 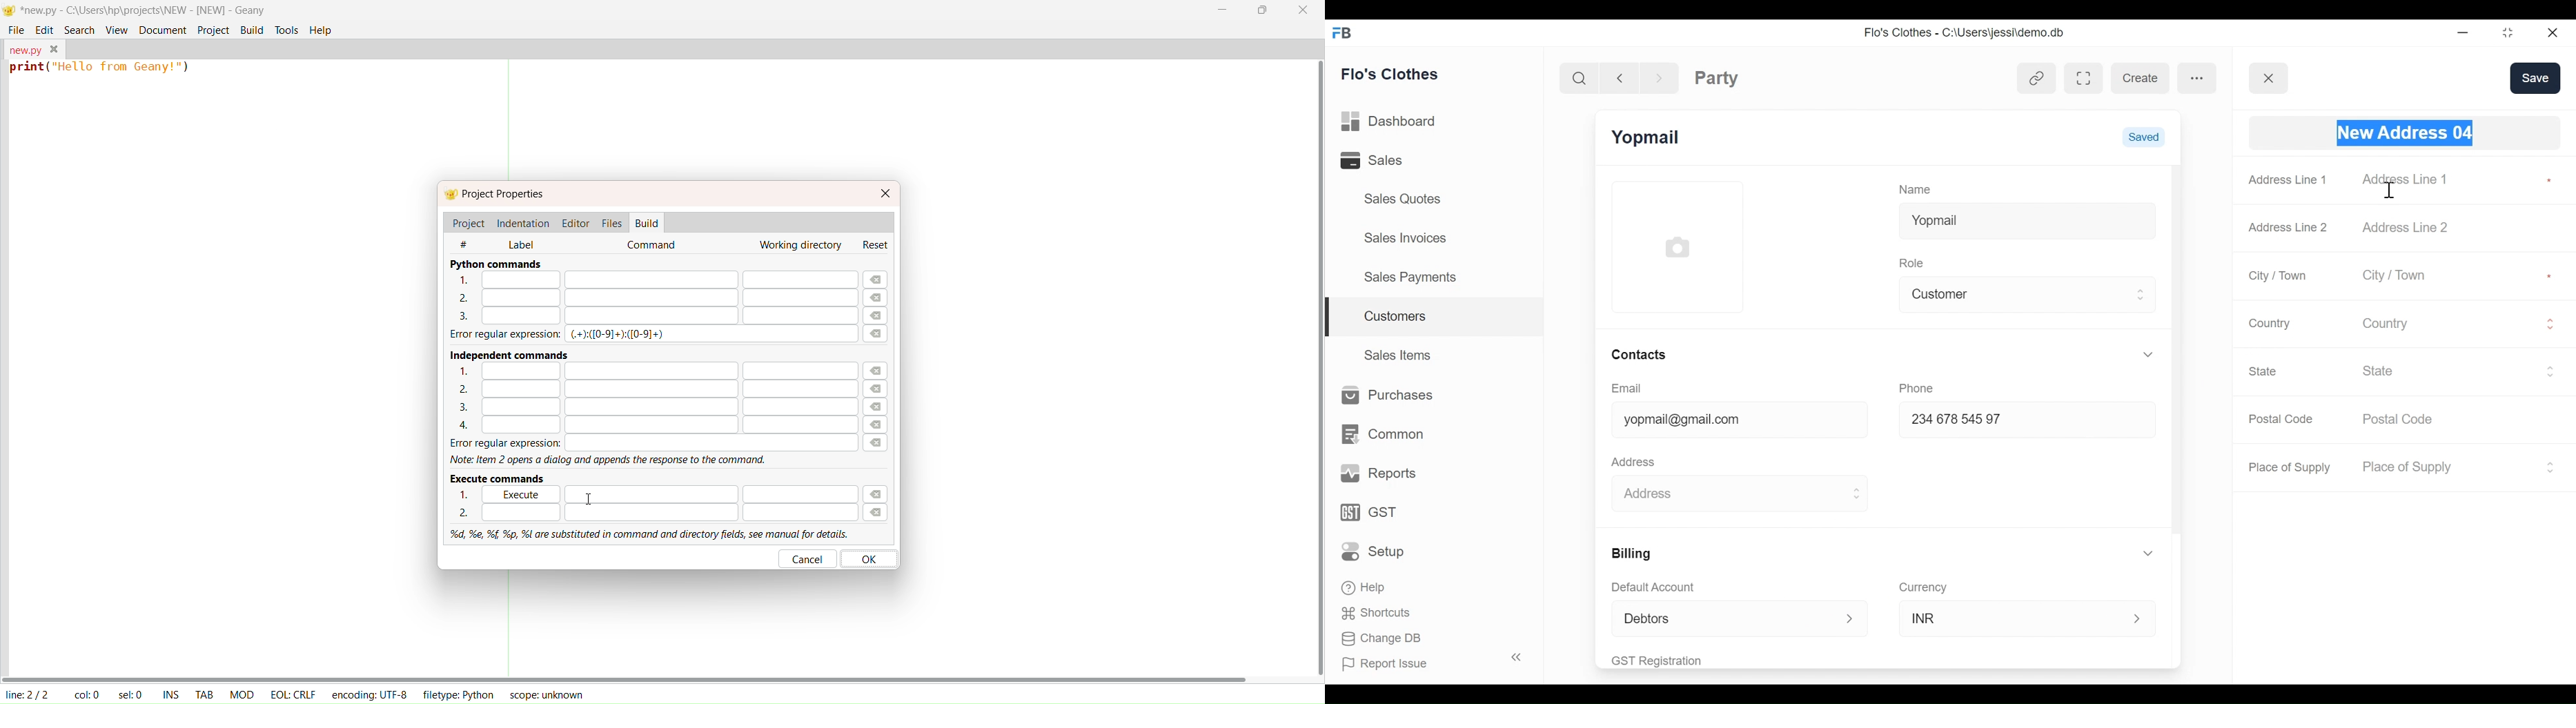 What do you see at coordinates (1384, 396) in the screenshot?
I see `Purchases` at bounding box center [1384, 396].